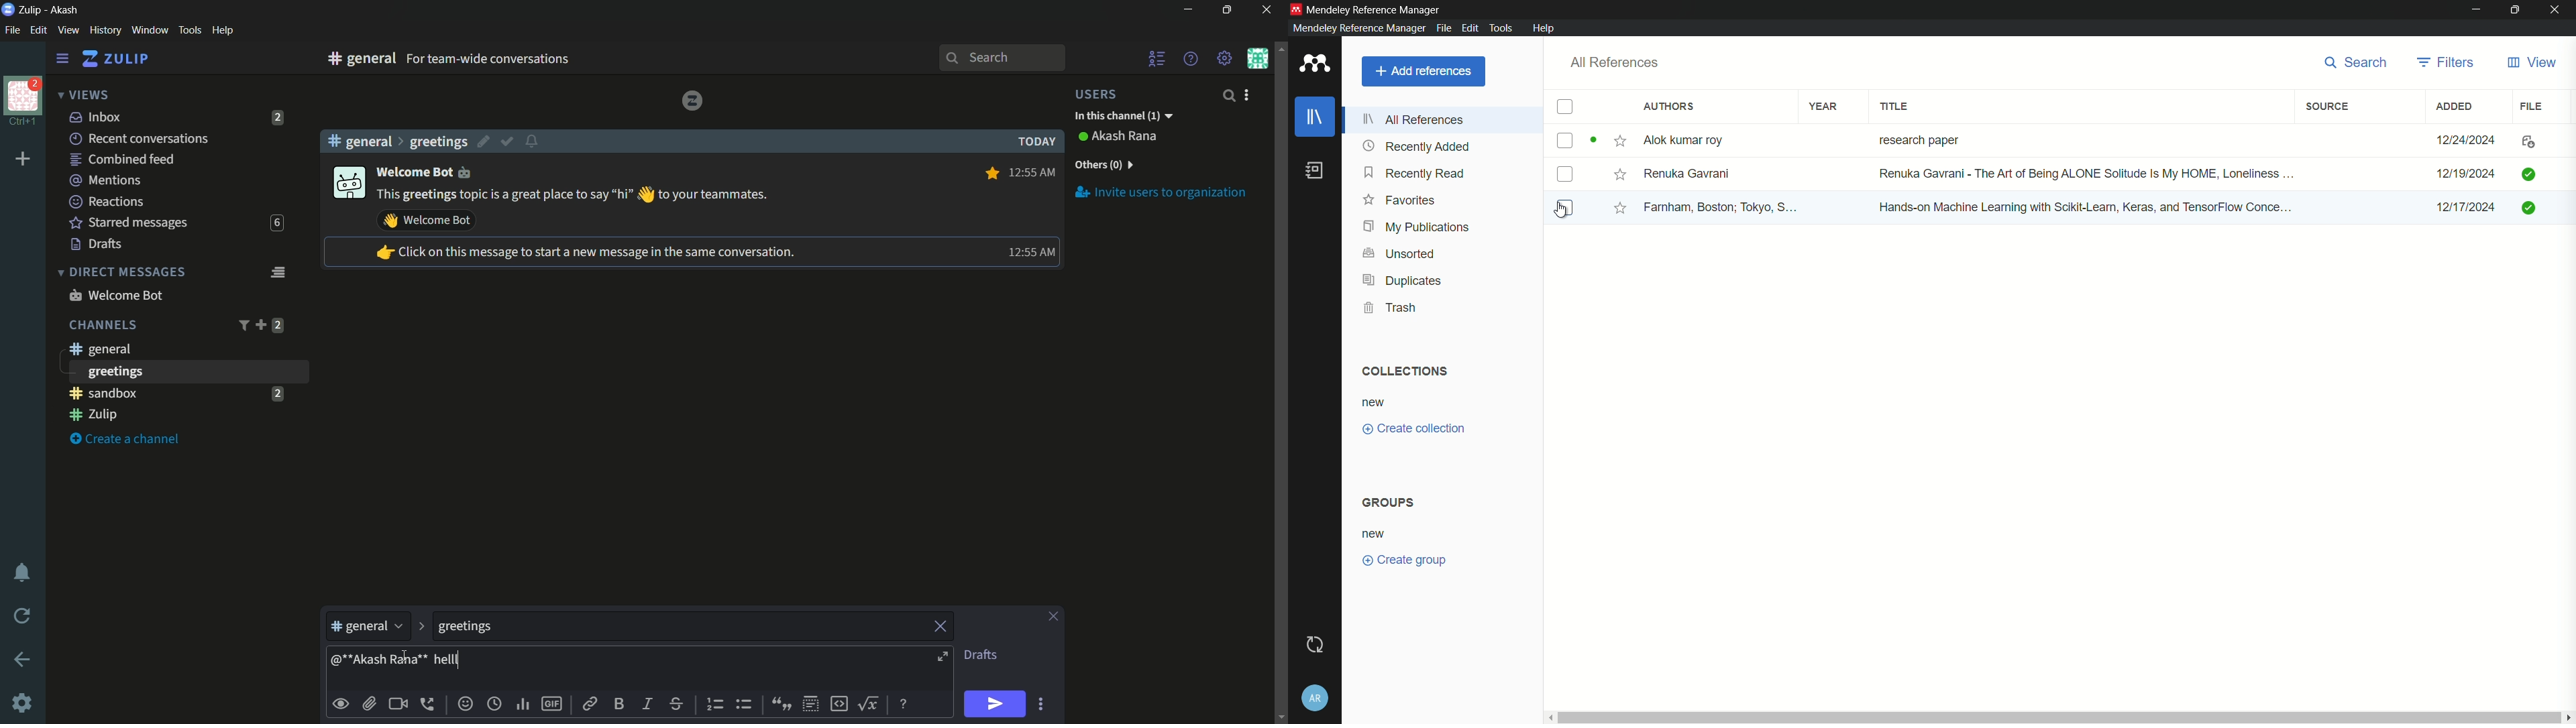  What do you see at coordinates (1053, 617) in the screenshot?
I see `close pane` at bounding box center [1053, 617].